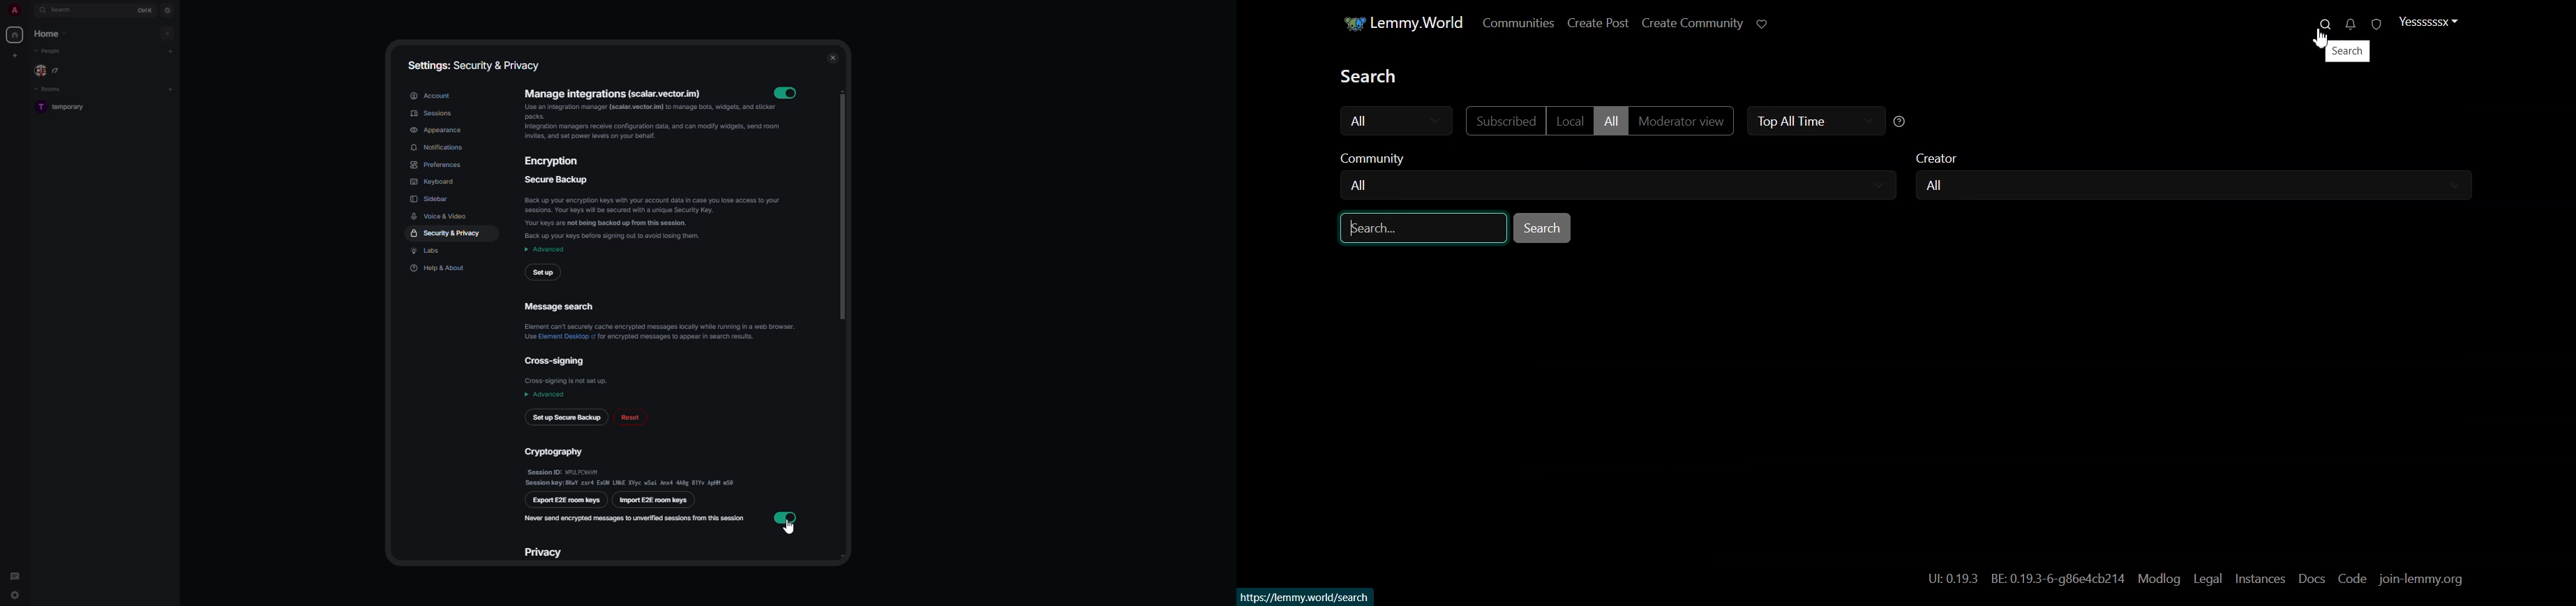  I want to click on set up secure backup, so click(566, 417).